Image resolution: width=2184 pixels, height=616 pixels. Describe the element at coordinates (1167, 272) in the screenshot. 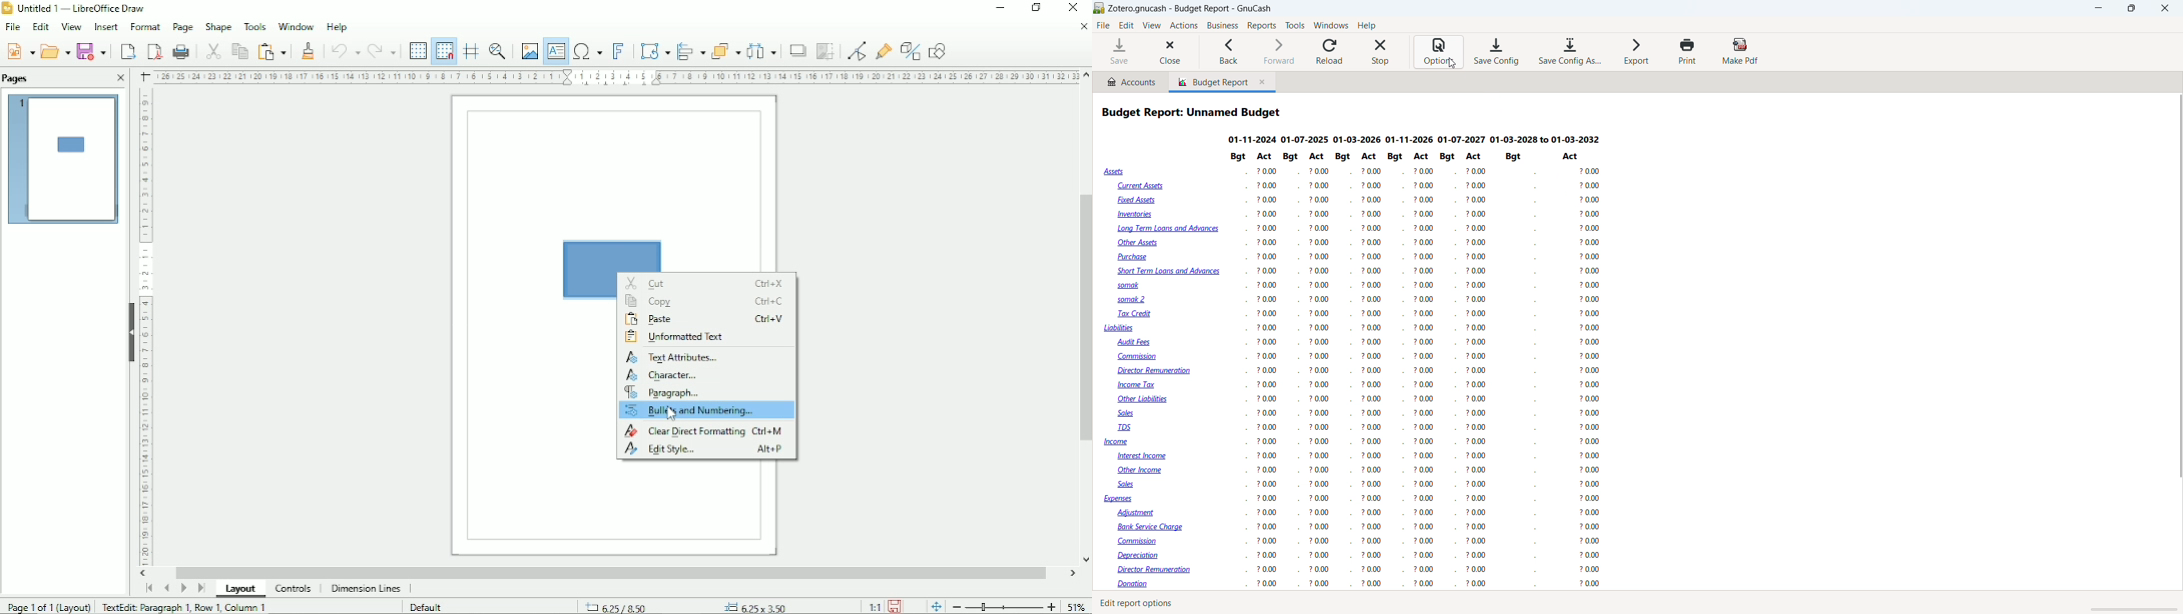

I see `hort Term Loans and Advances` at that location.